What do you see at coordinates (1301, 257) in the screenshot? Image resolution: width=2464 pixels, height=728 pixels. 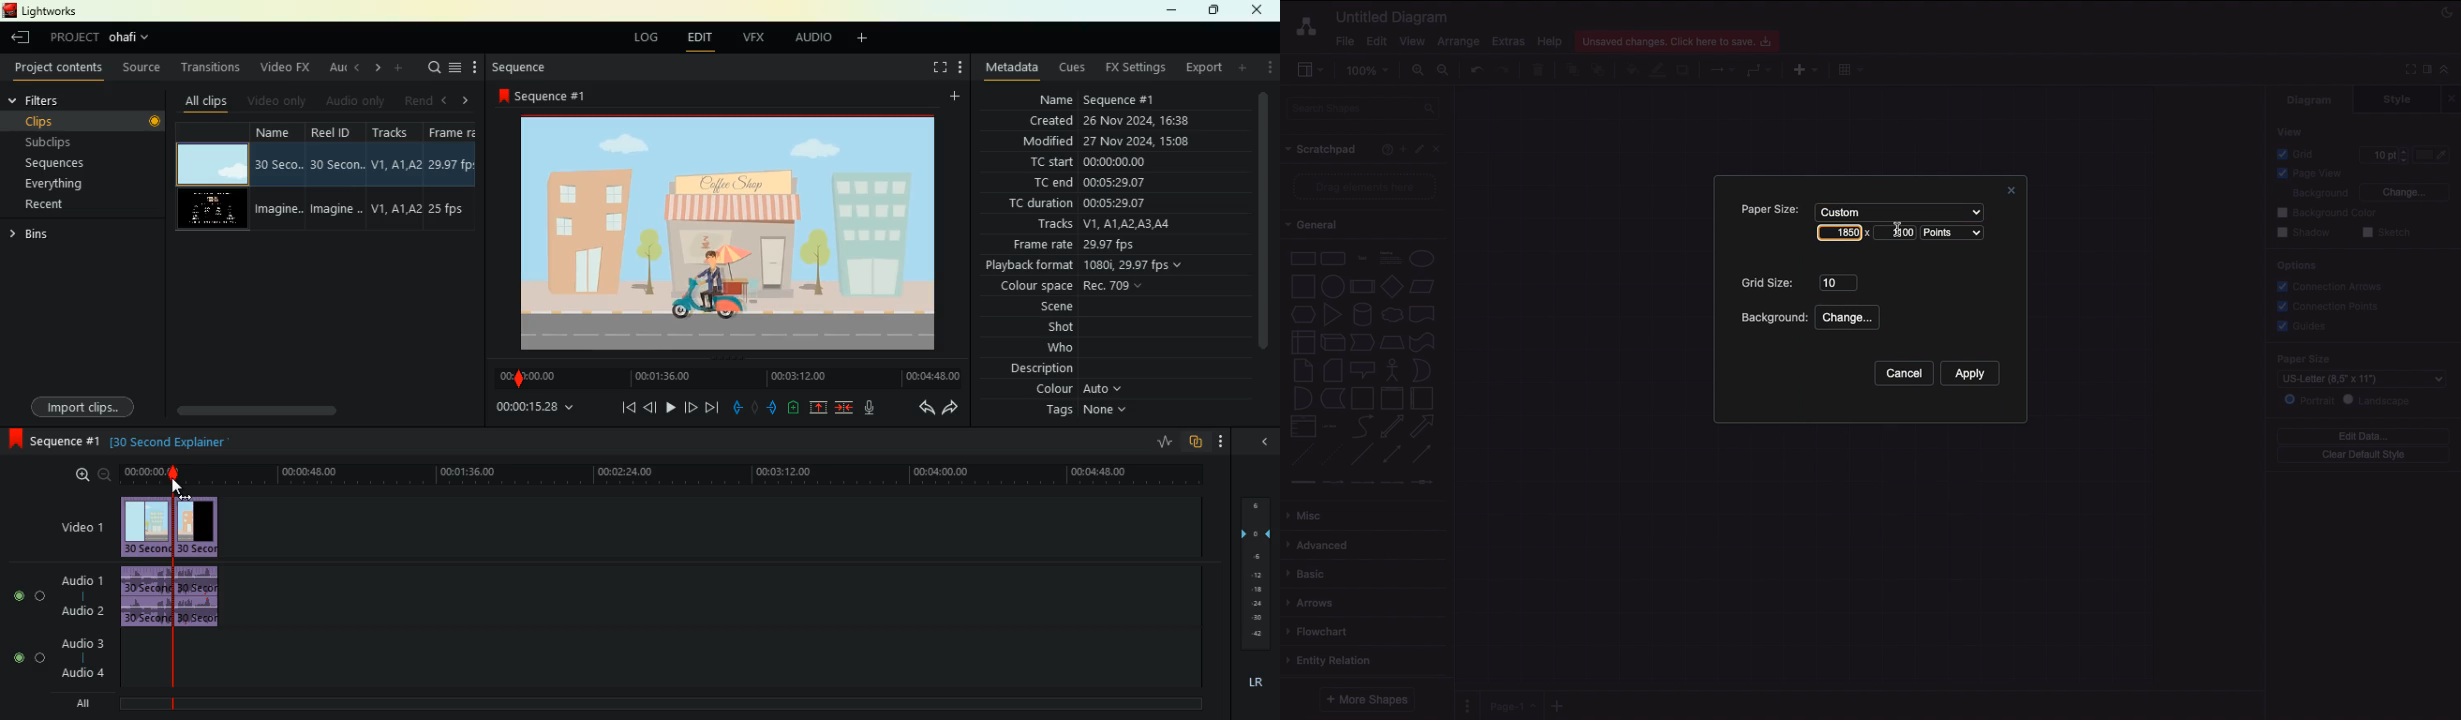 I see `Rectangle` at bounding box center [1301, 257].